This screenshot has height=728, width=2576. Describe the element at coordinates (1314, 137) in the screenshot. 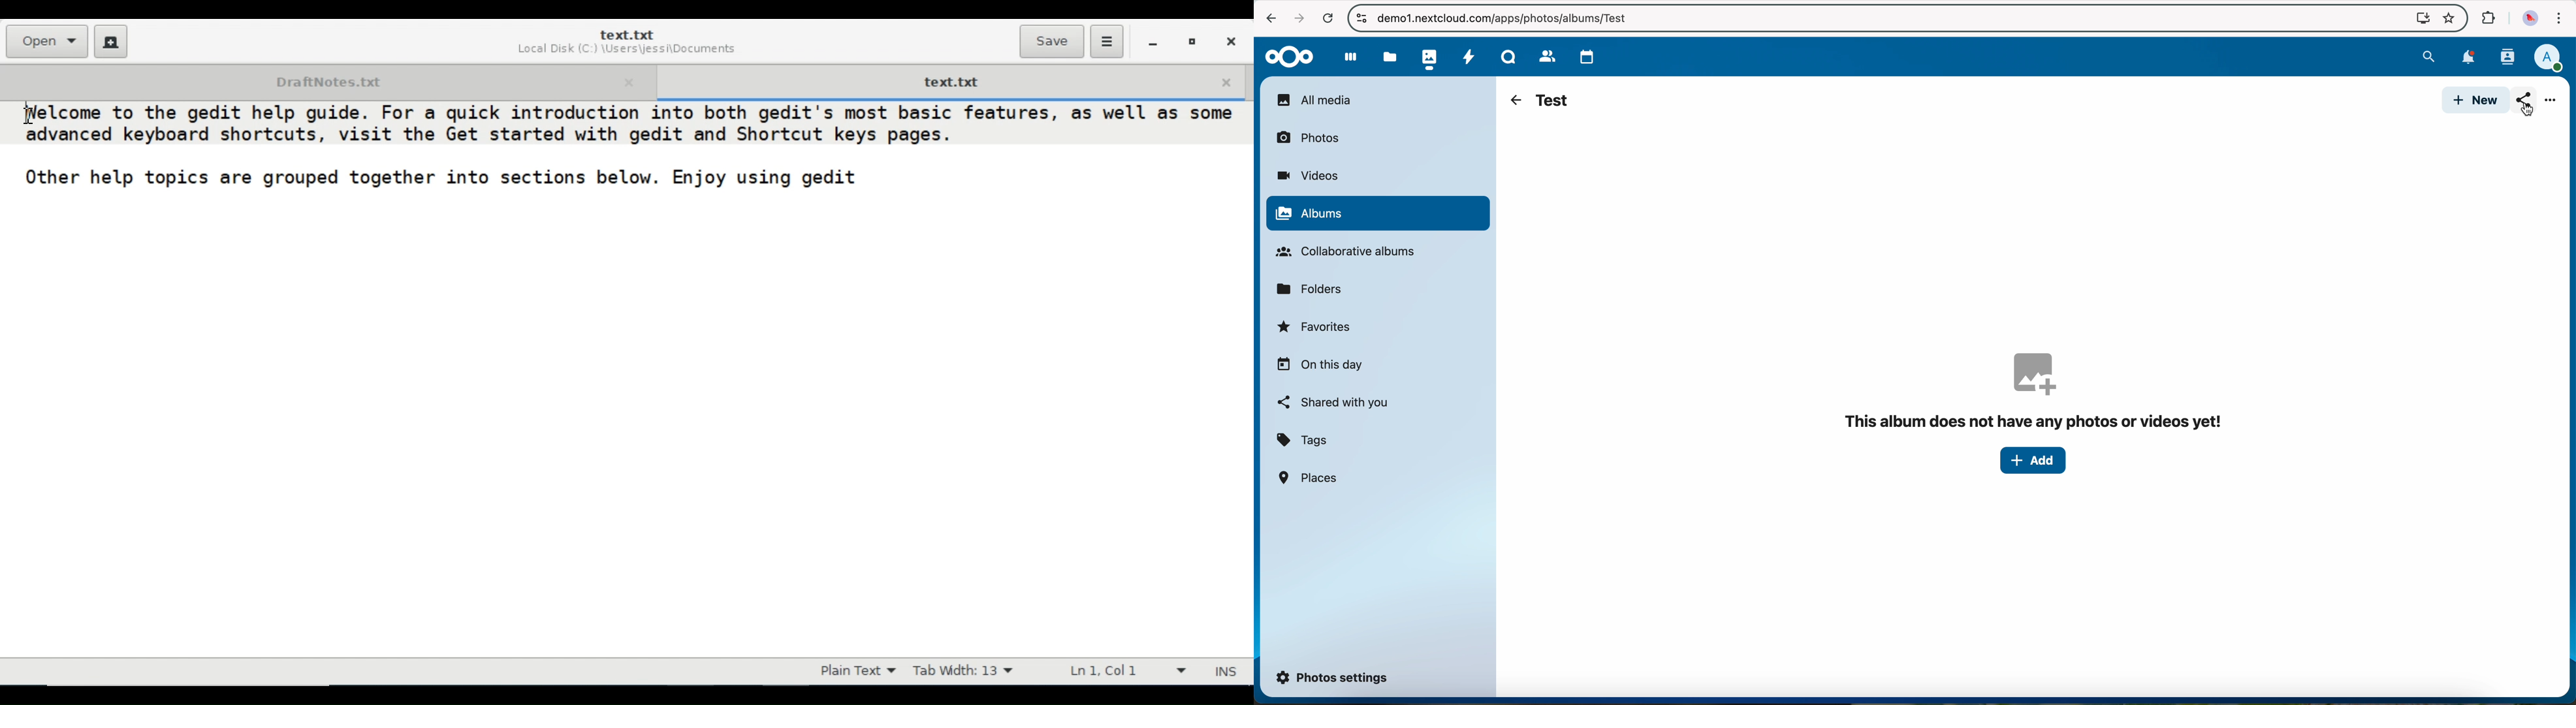

I see `photos` at that location.